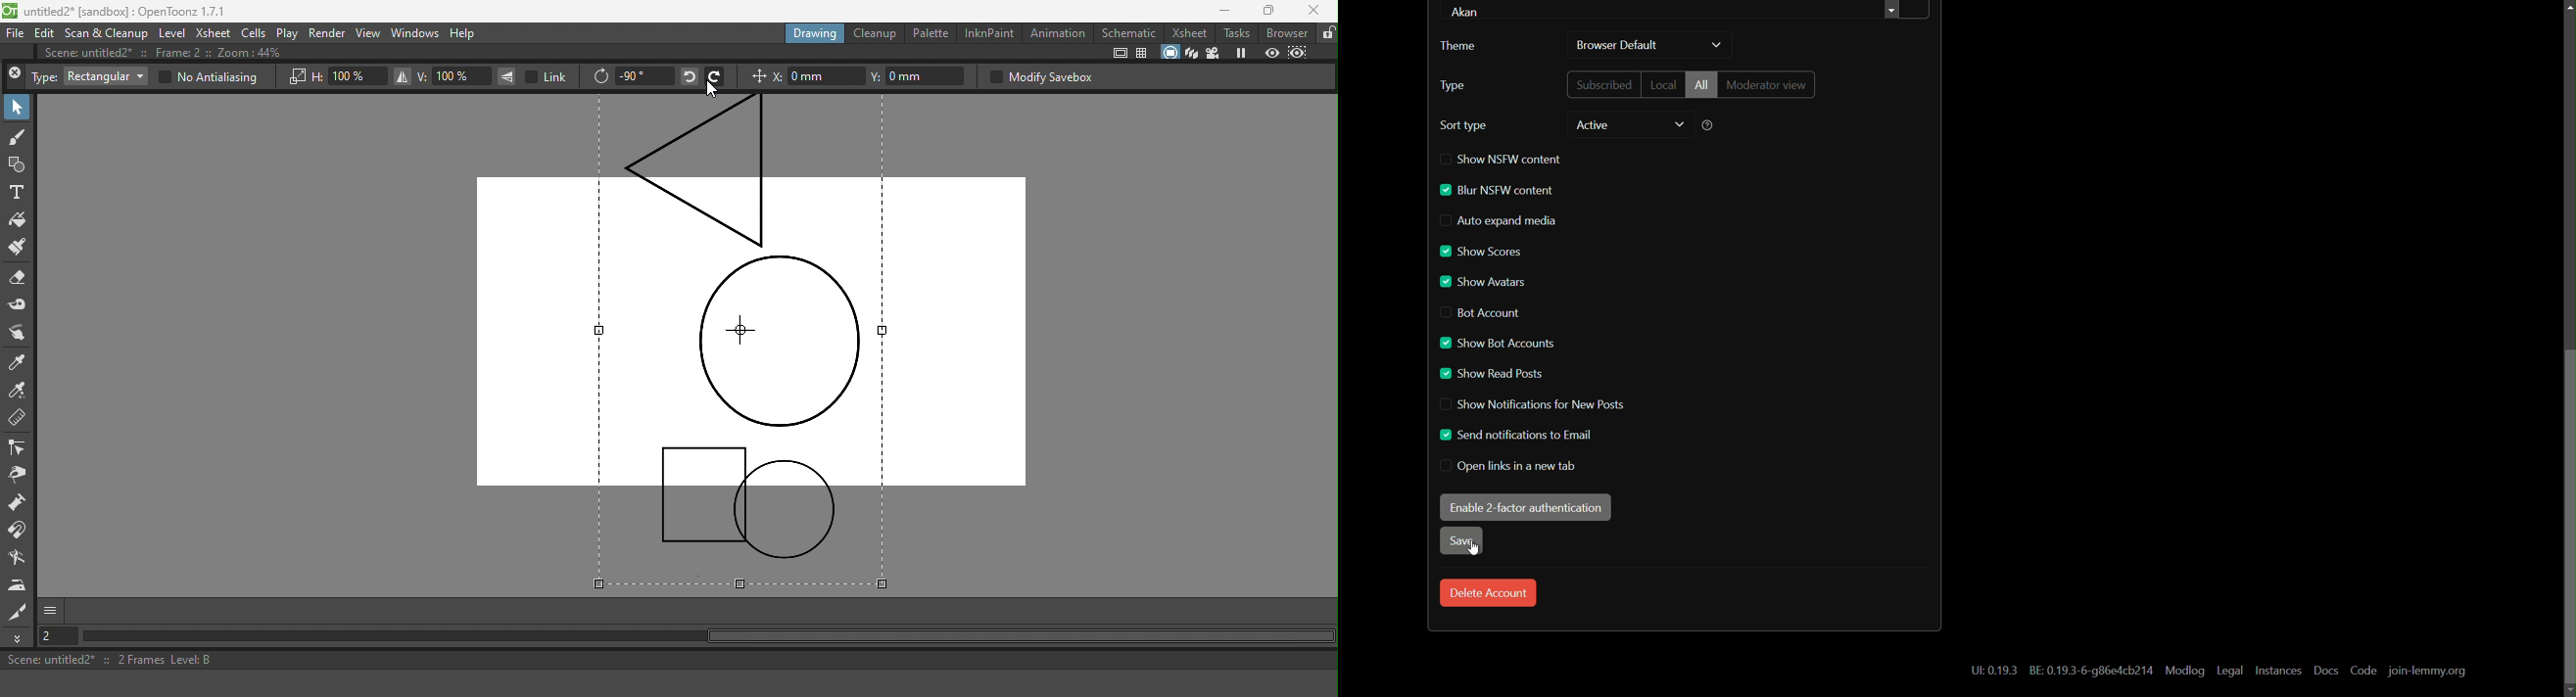 The width and height of the screenshot is (2576, 700). I want to click on local, so click(1662, 86).